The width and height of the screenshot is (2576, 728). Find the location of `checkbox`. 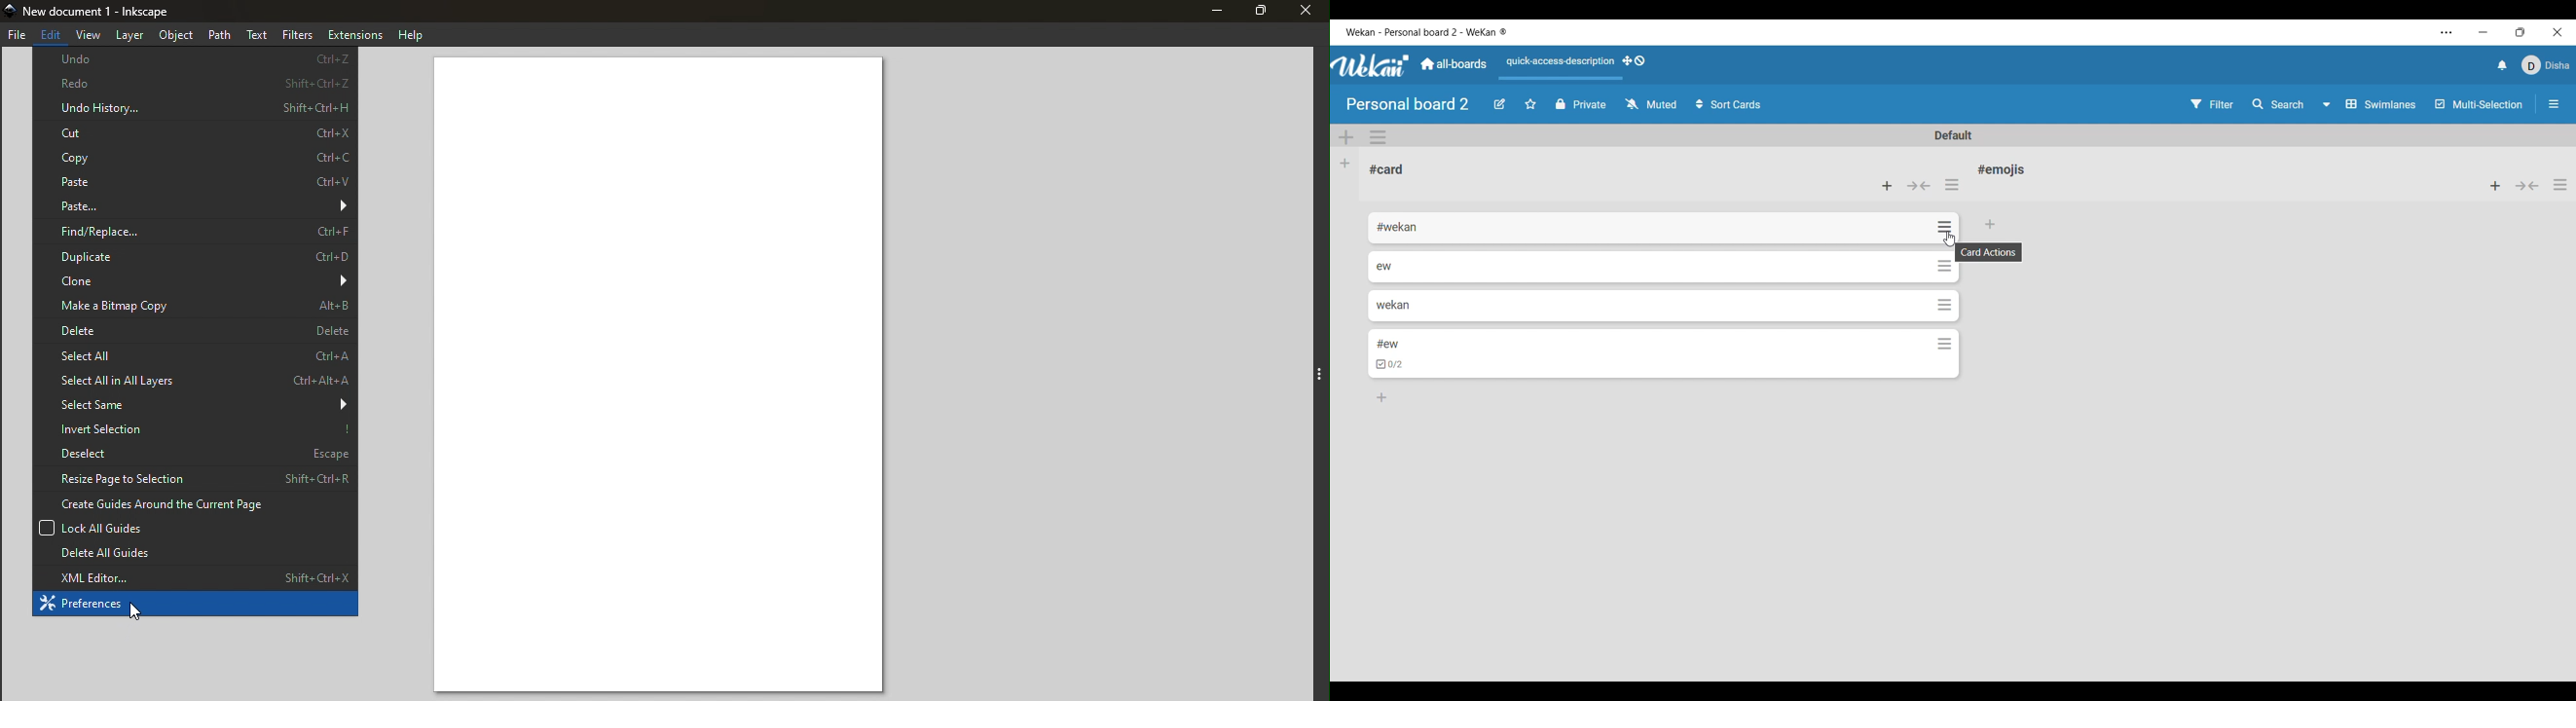

checkbox is located at coordinates (44, 527).